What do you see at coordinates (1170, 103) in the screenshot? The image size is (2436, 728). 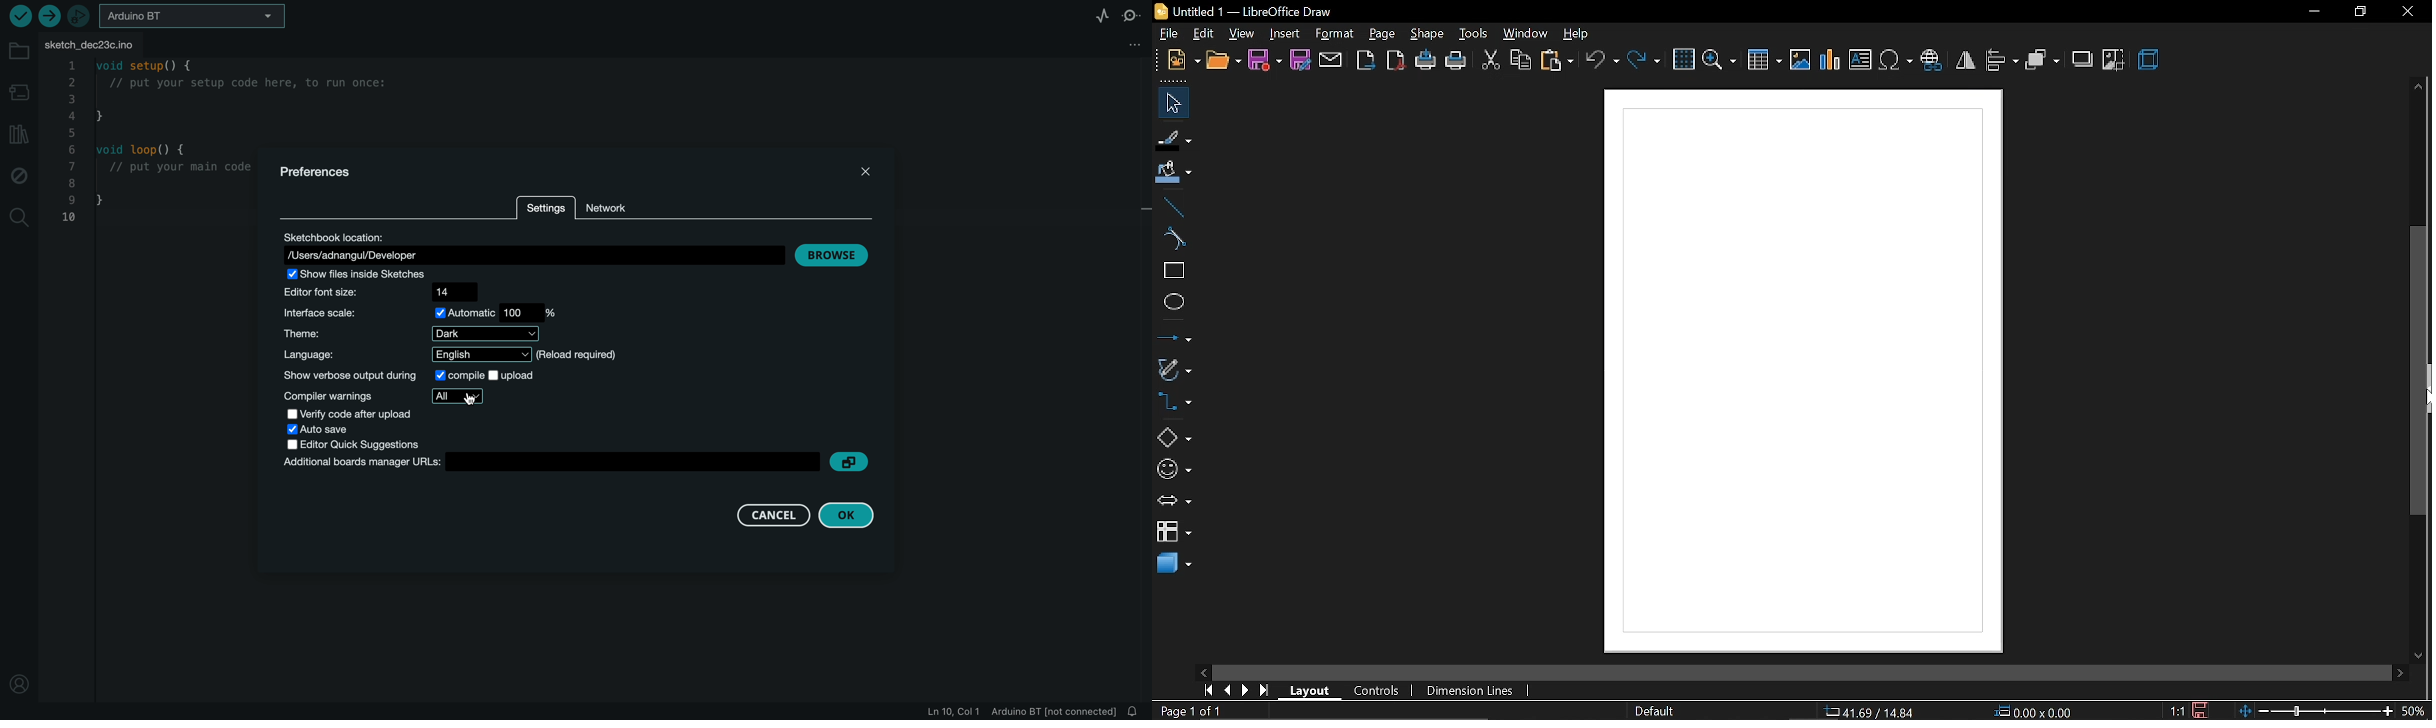 I see `select` at bounding box center [1170, 103].